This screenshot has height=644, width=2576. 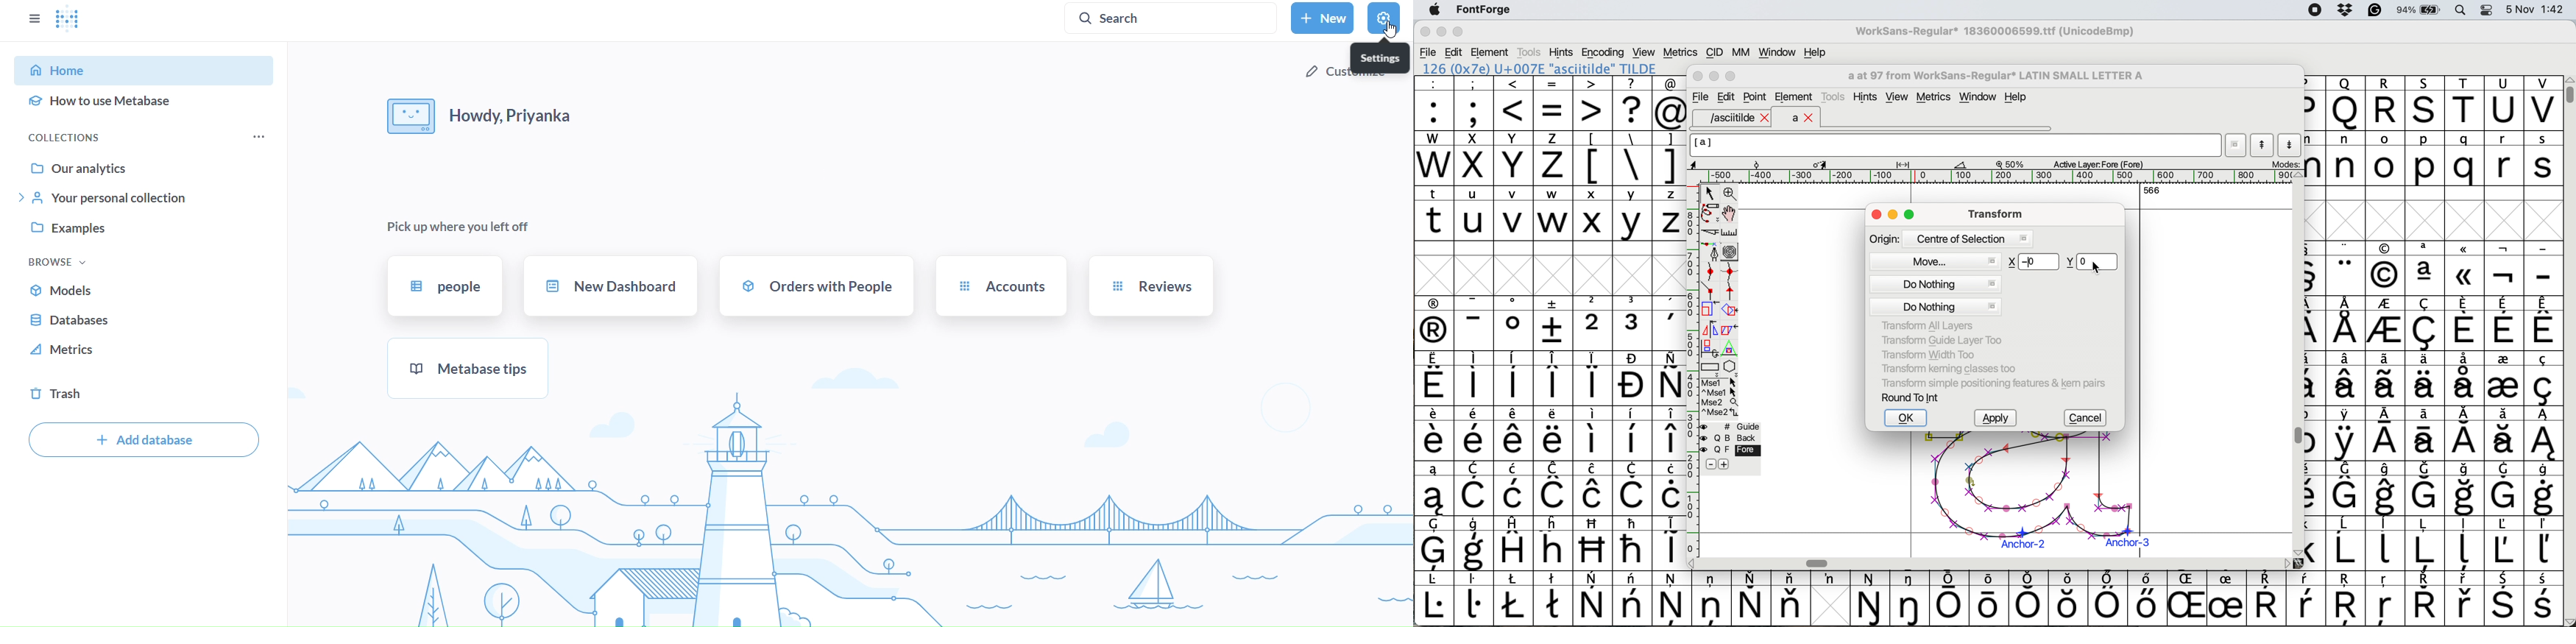 I want to click on symbol, so click(x=2346, y=488).